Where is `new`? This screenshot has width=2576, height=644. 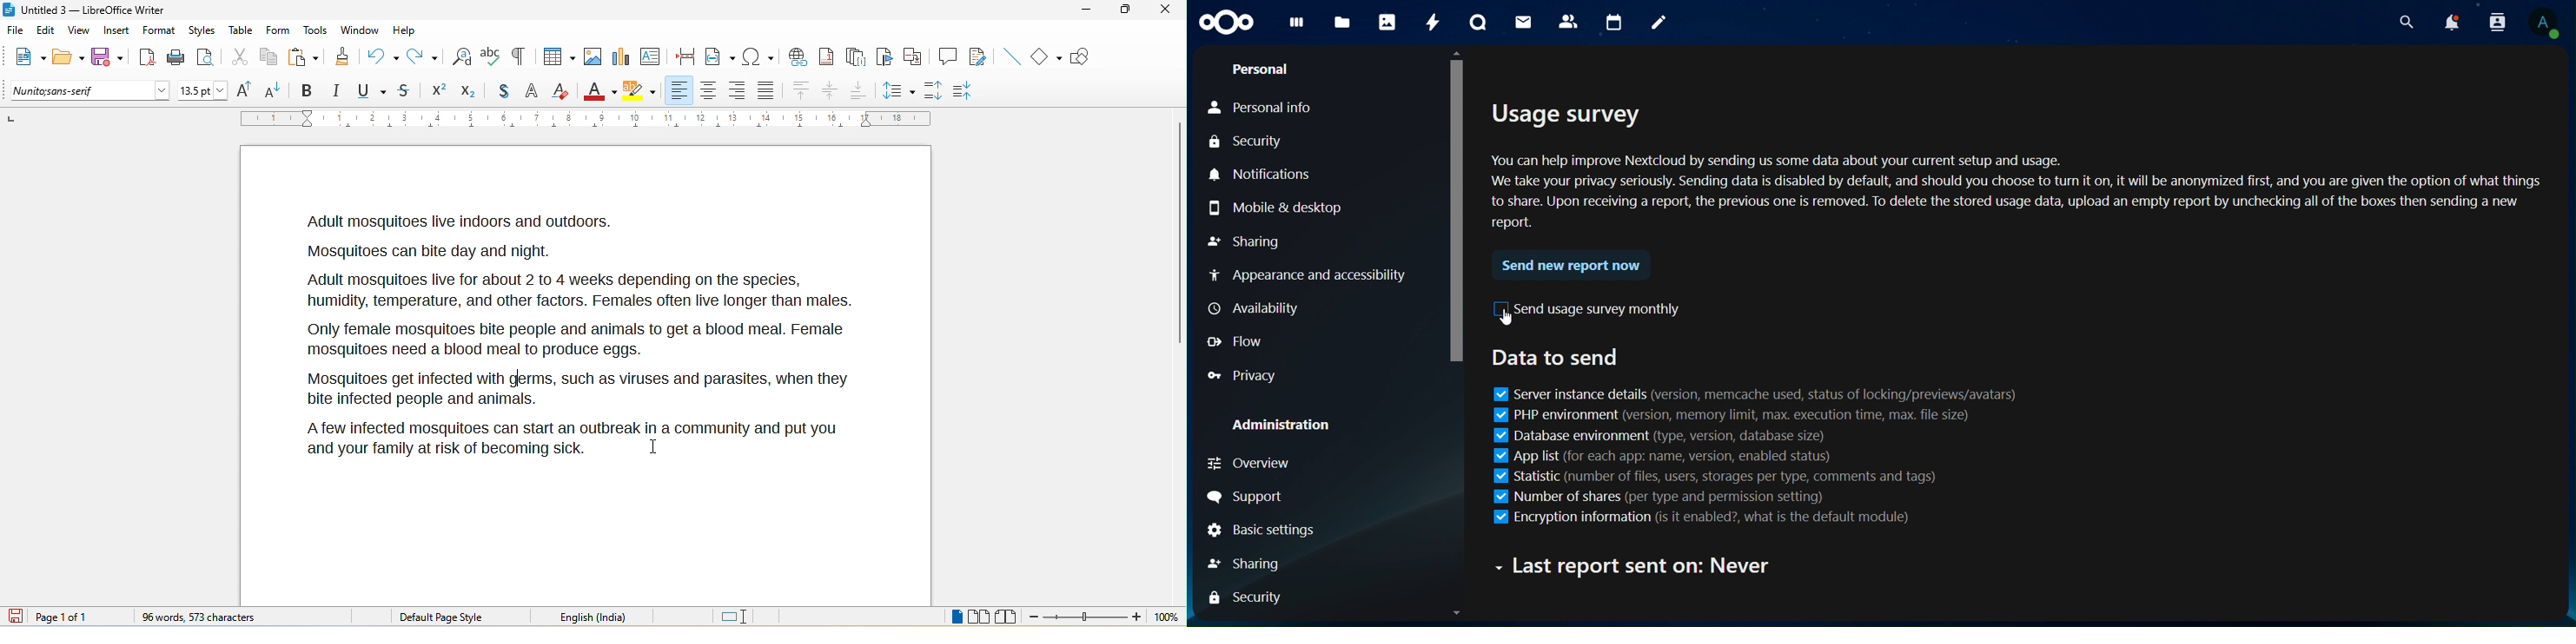 new is located at coordinates (28, 59).